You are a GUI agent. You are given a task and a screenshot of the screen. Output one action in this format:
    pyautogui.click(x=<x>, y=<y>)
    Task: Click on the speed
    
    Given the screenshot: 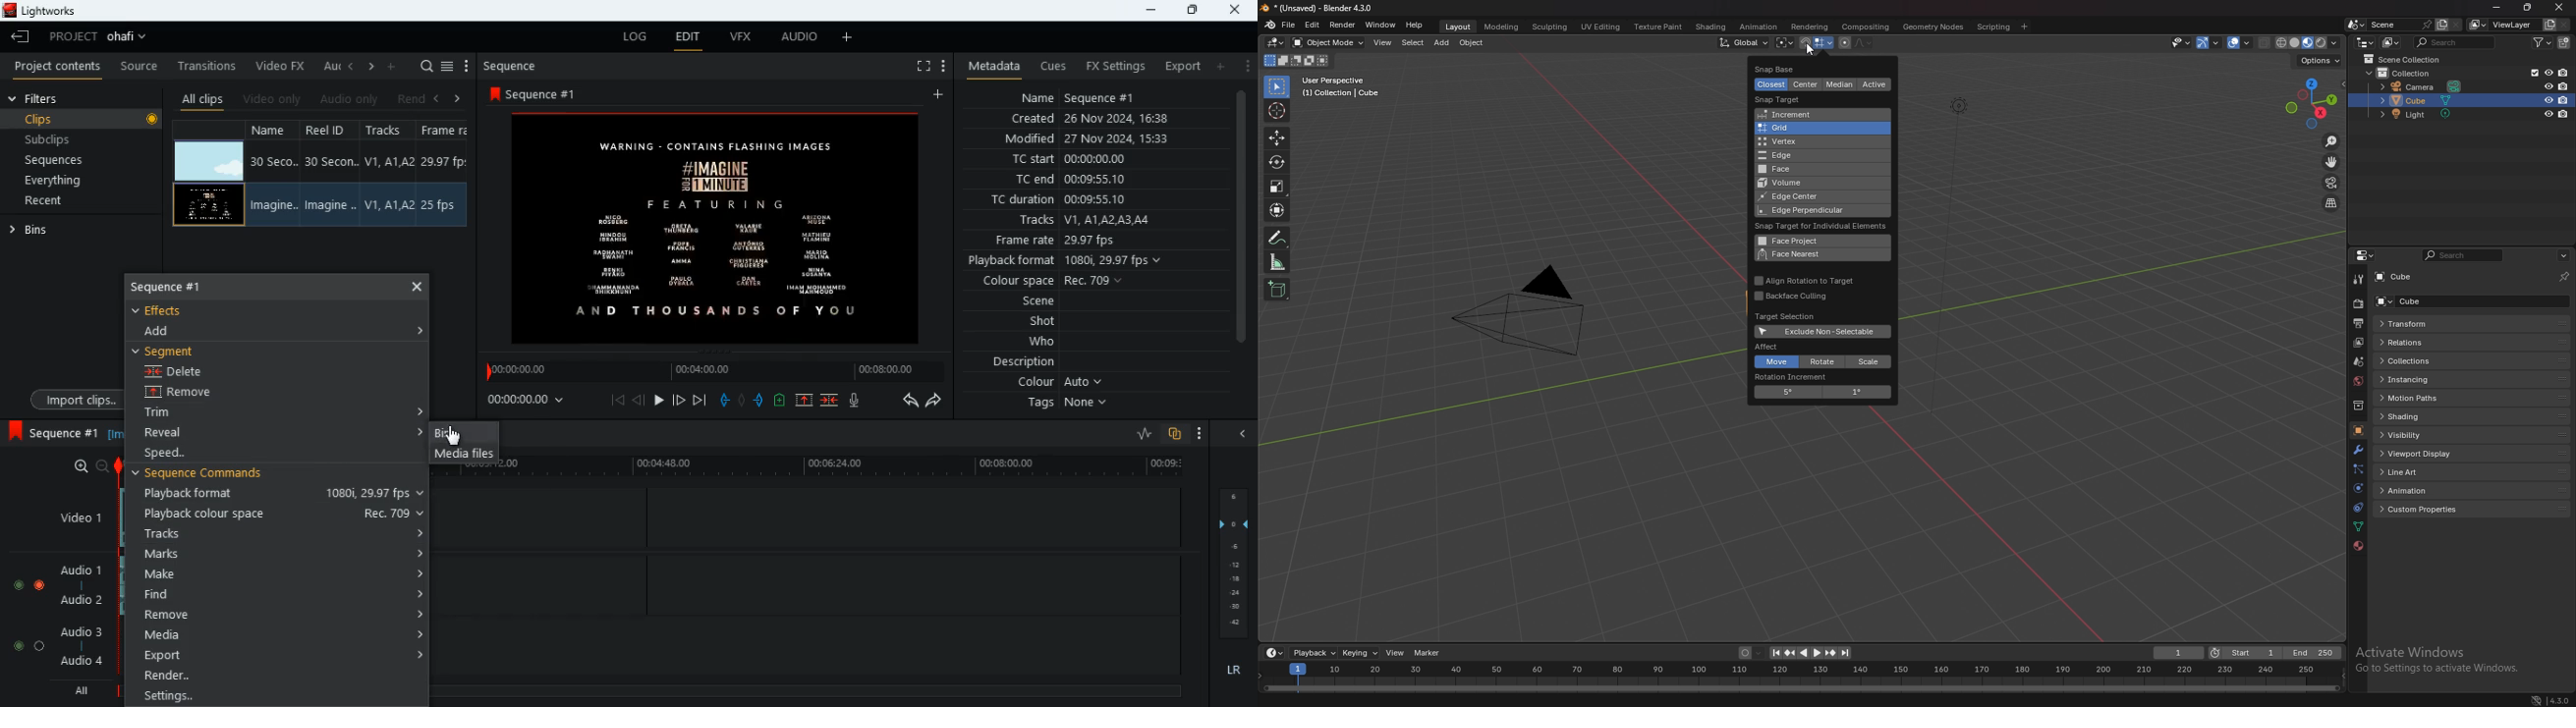 What is the action you would take?
    pyautogui.click(x=175, y=453)
    